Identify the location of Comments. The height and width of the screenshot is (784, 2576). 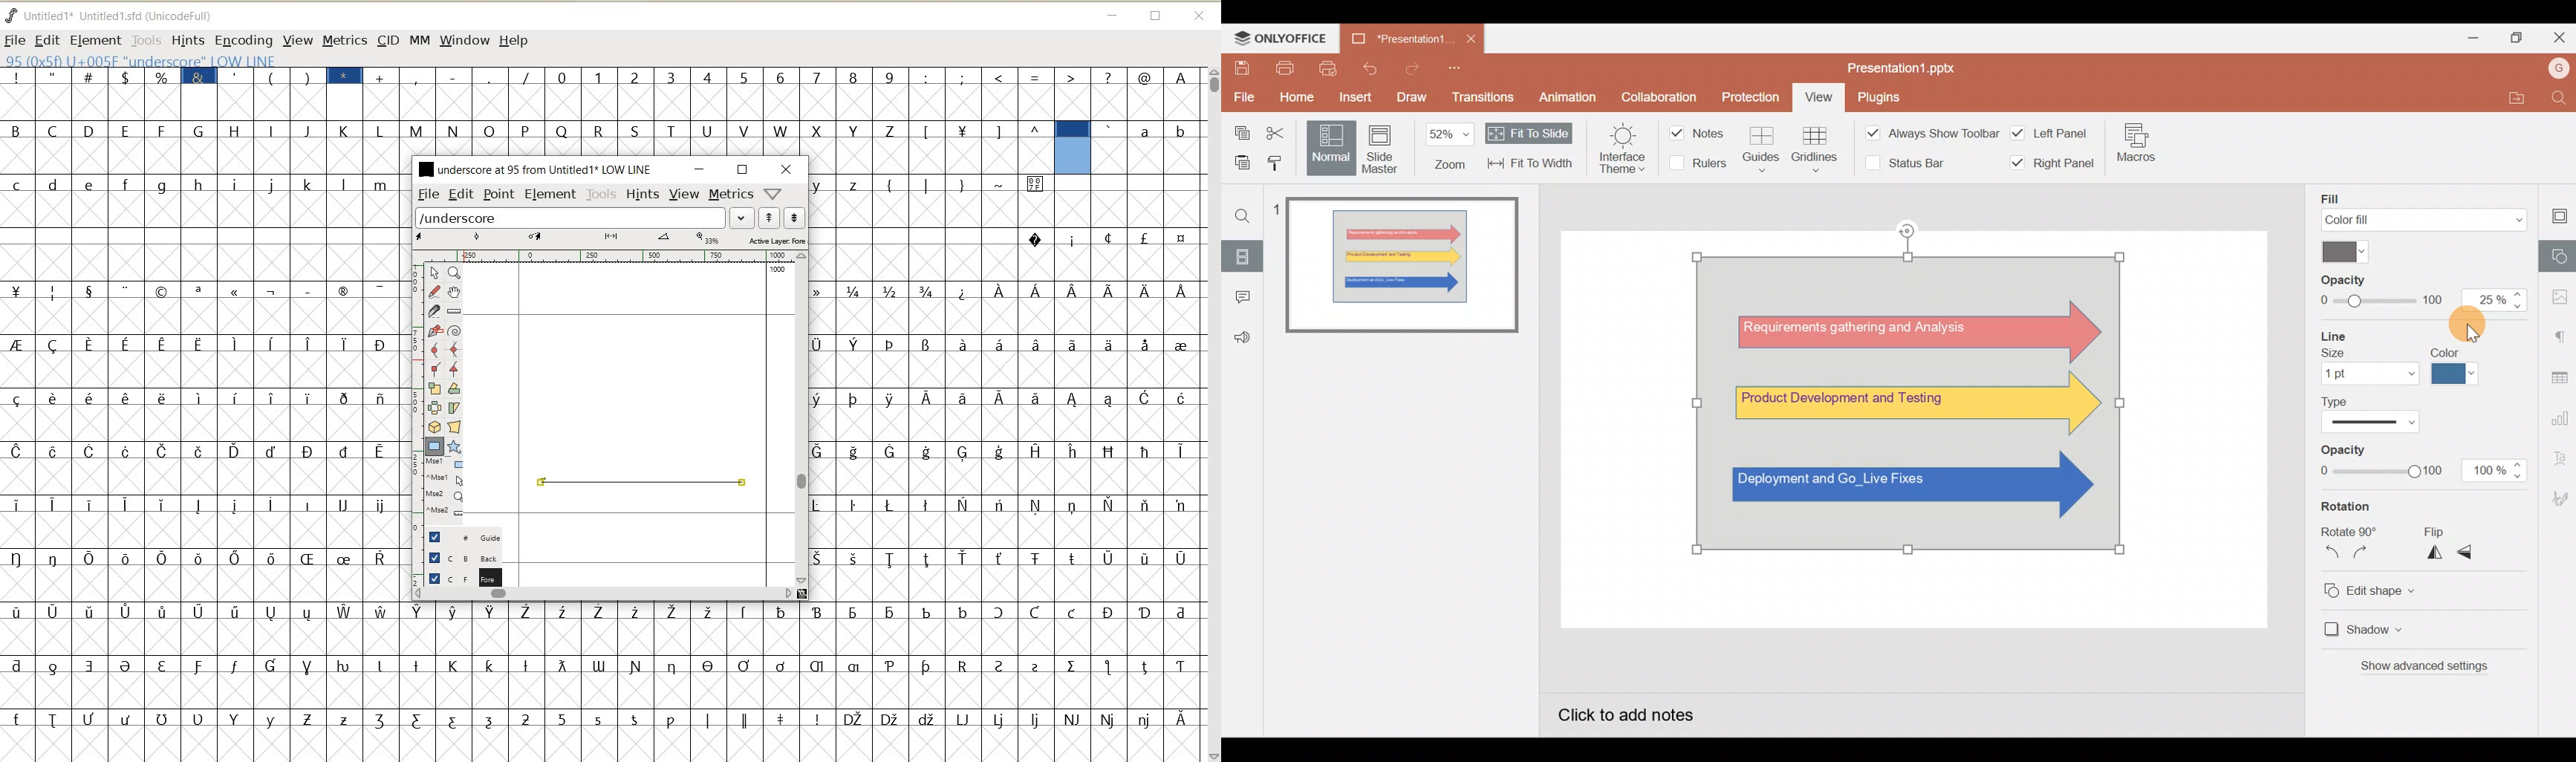
(1244, 294).